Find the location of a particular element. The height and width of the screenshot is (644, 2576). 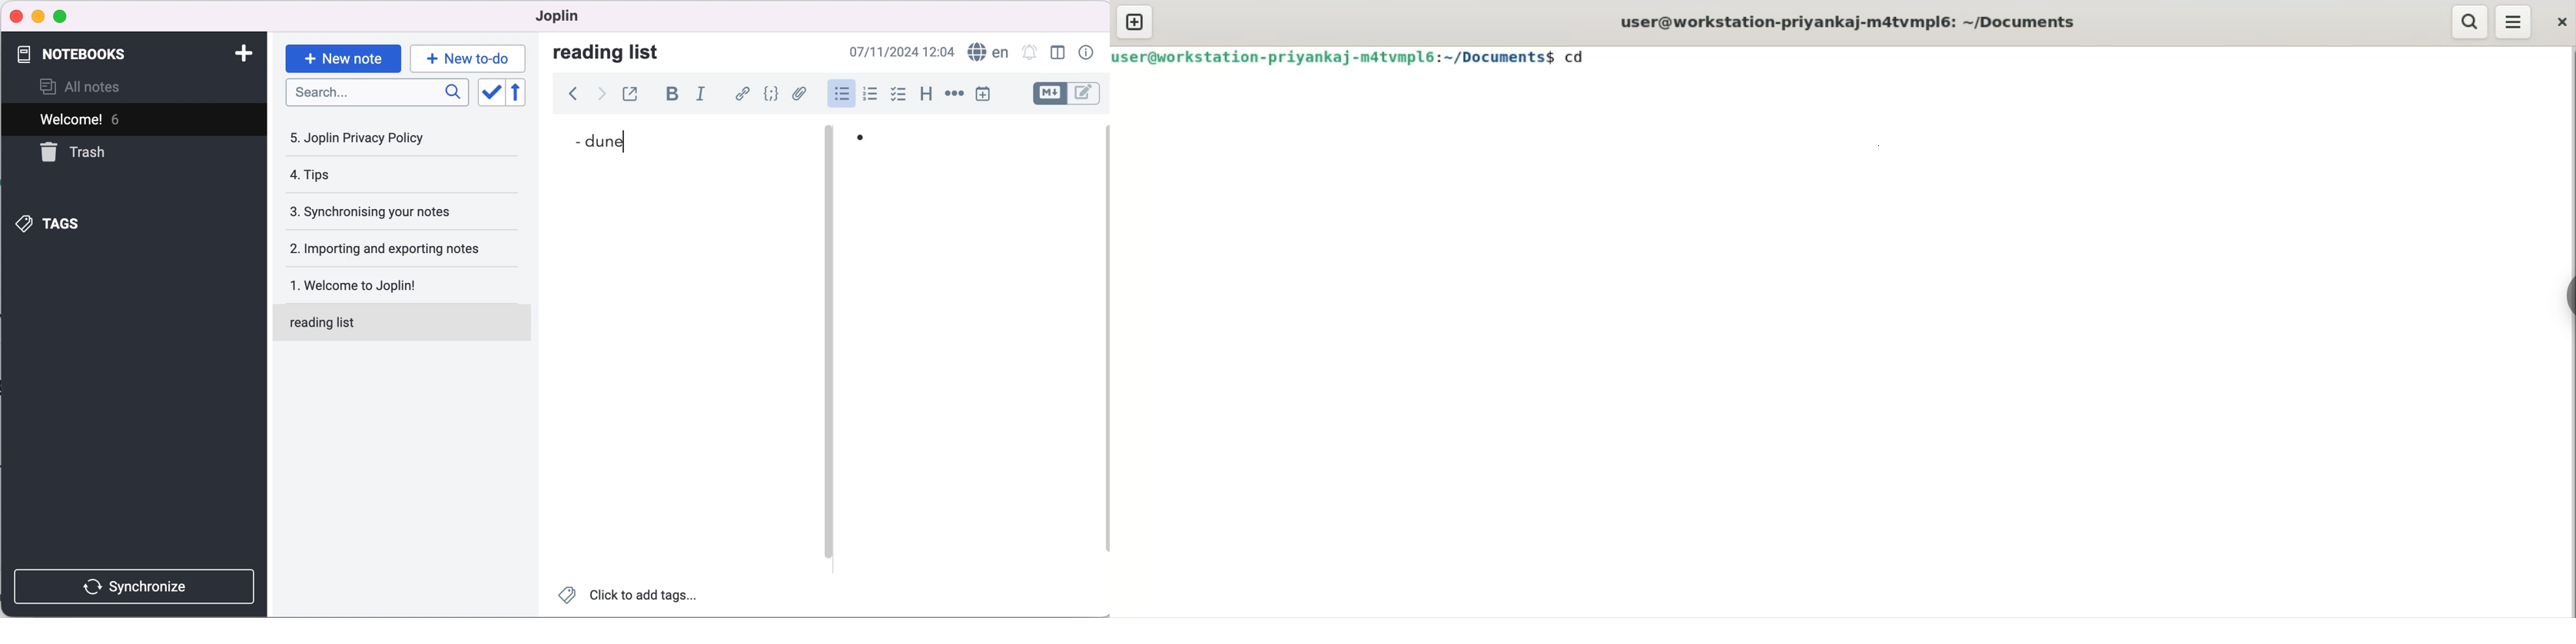

importing and exporting notes is located at coordinates (402, 249).